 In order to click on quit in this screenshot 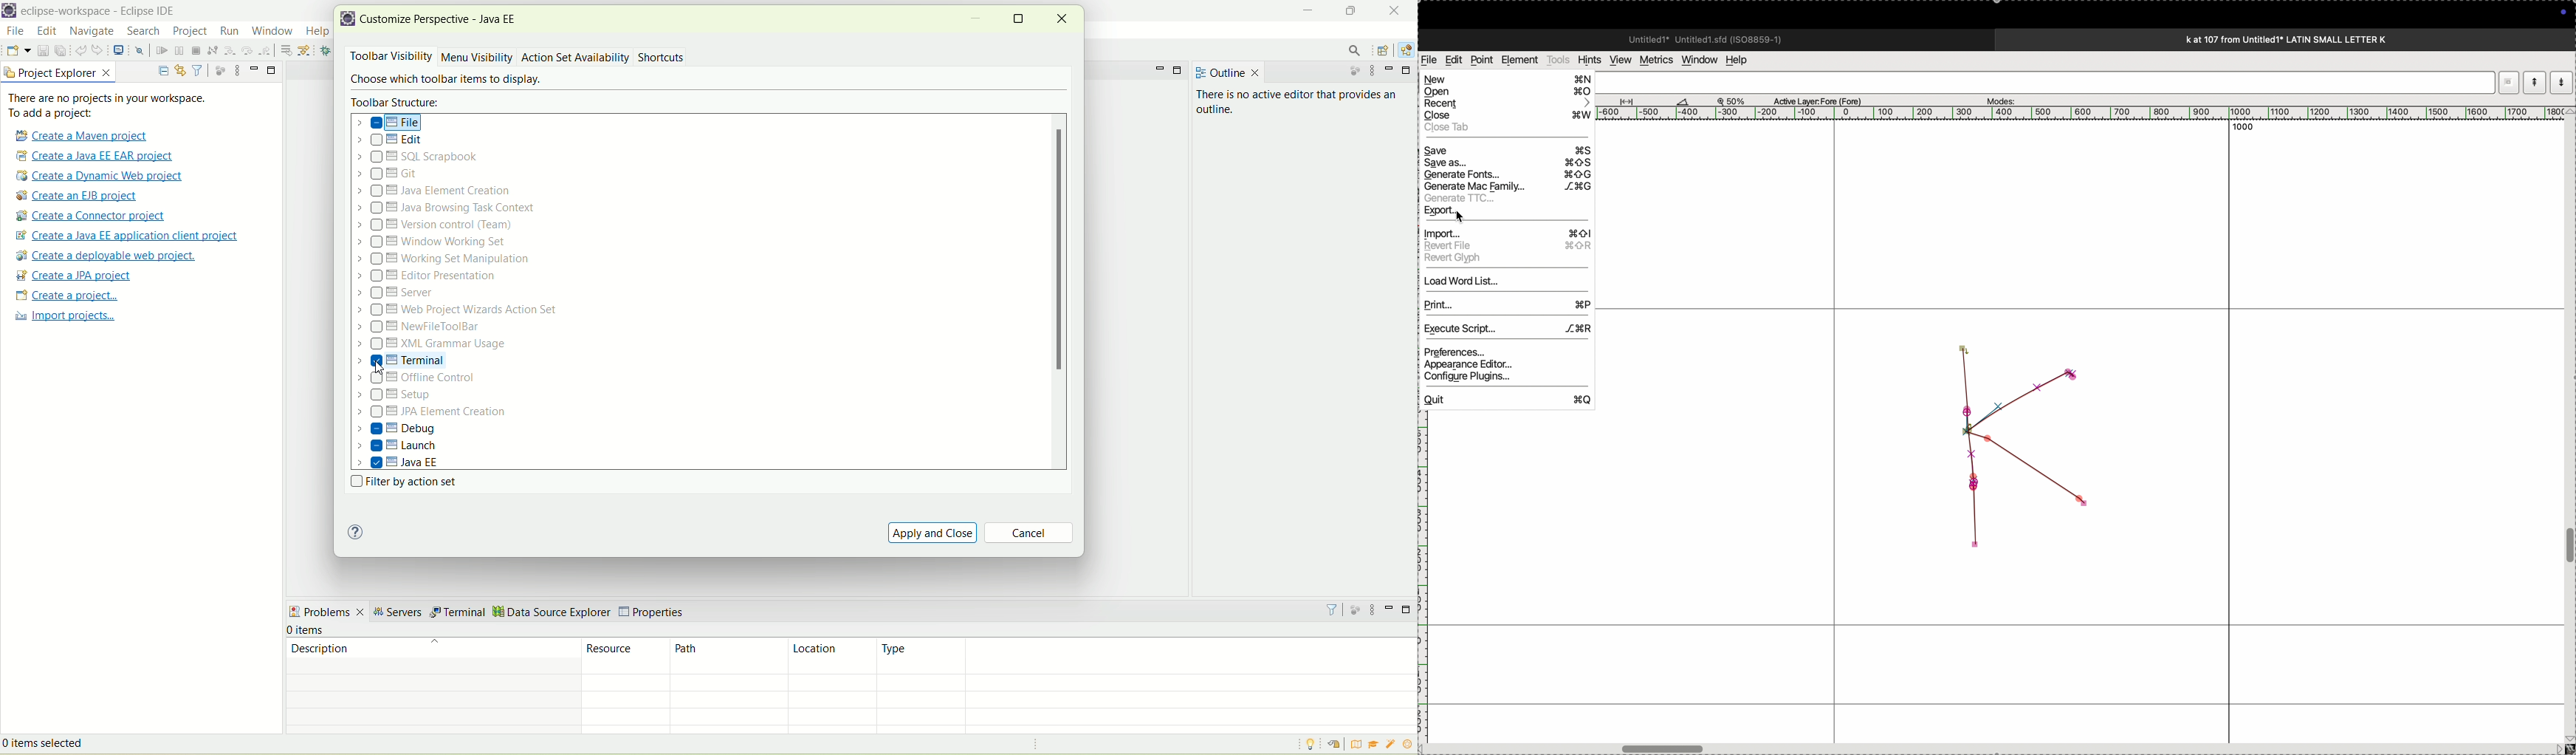, I will do `click(1506, 400)`.